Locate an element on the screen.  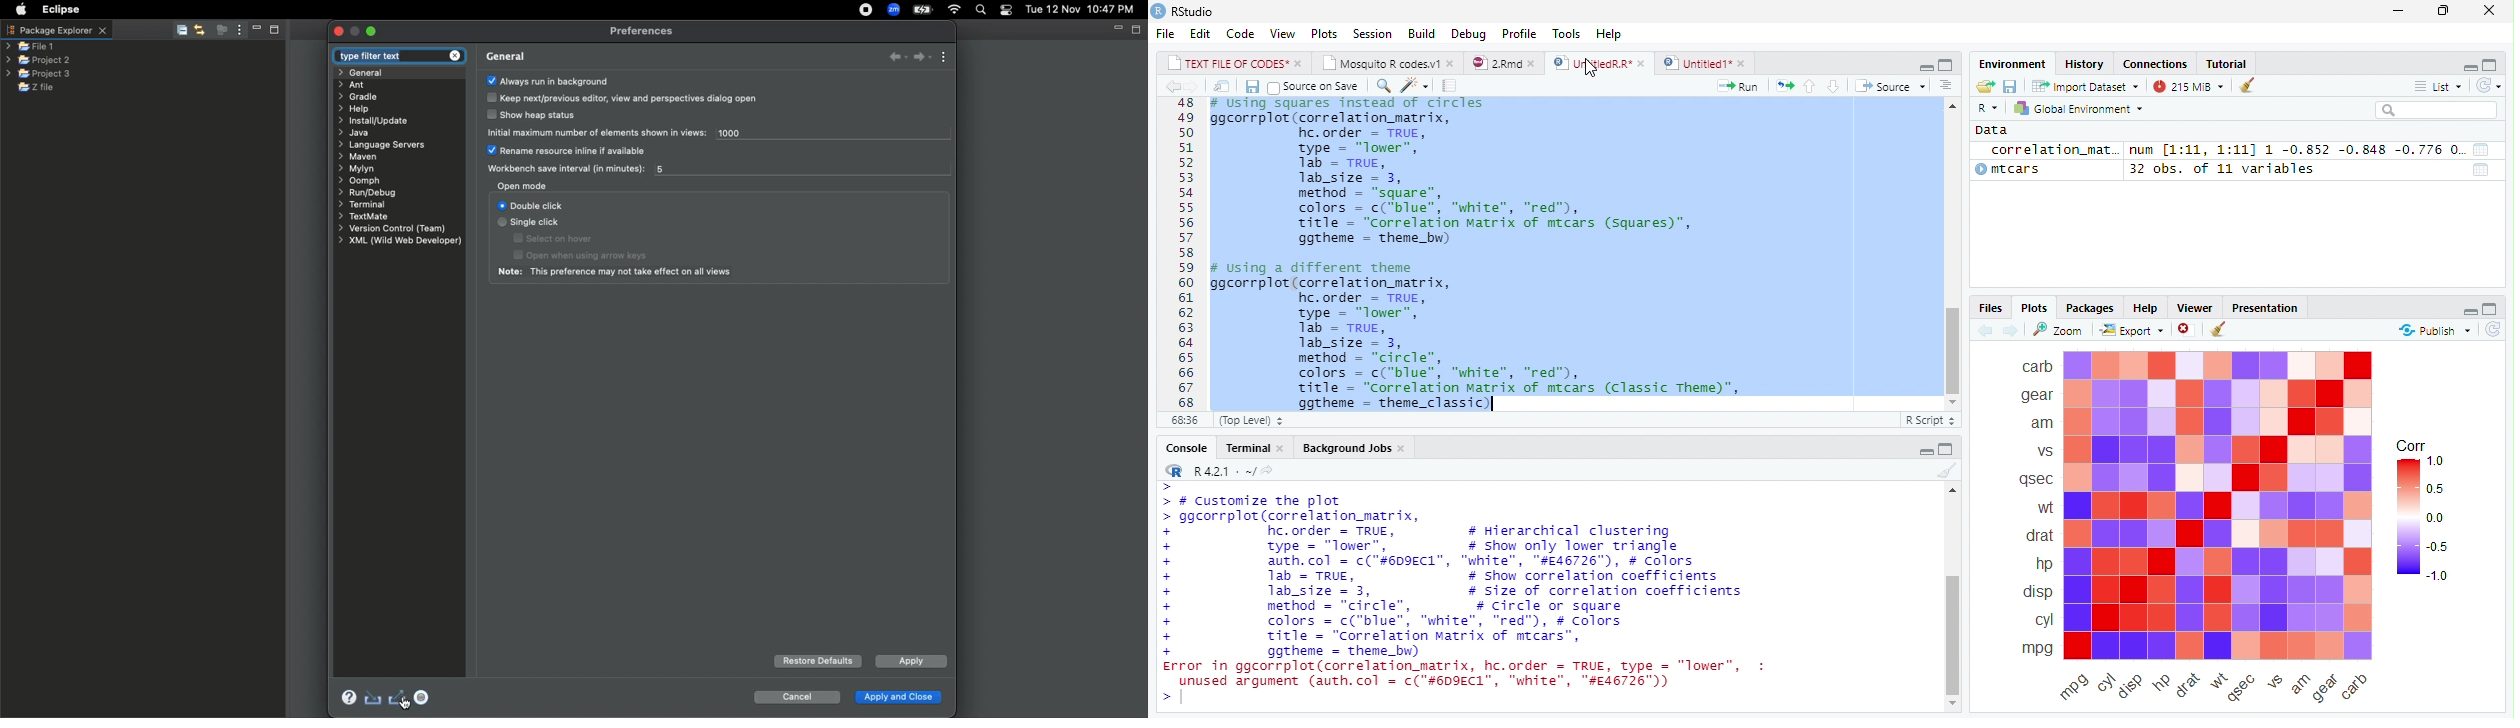
load workspace is located at coordinates (1984, 86).